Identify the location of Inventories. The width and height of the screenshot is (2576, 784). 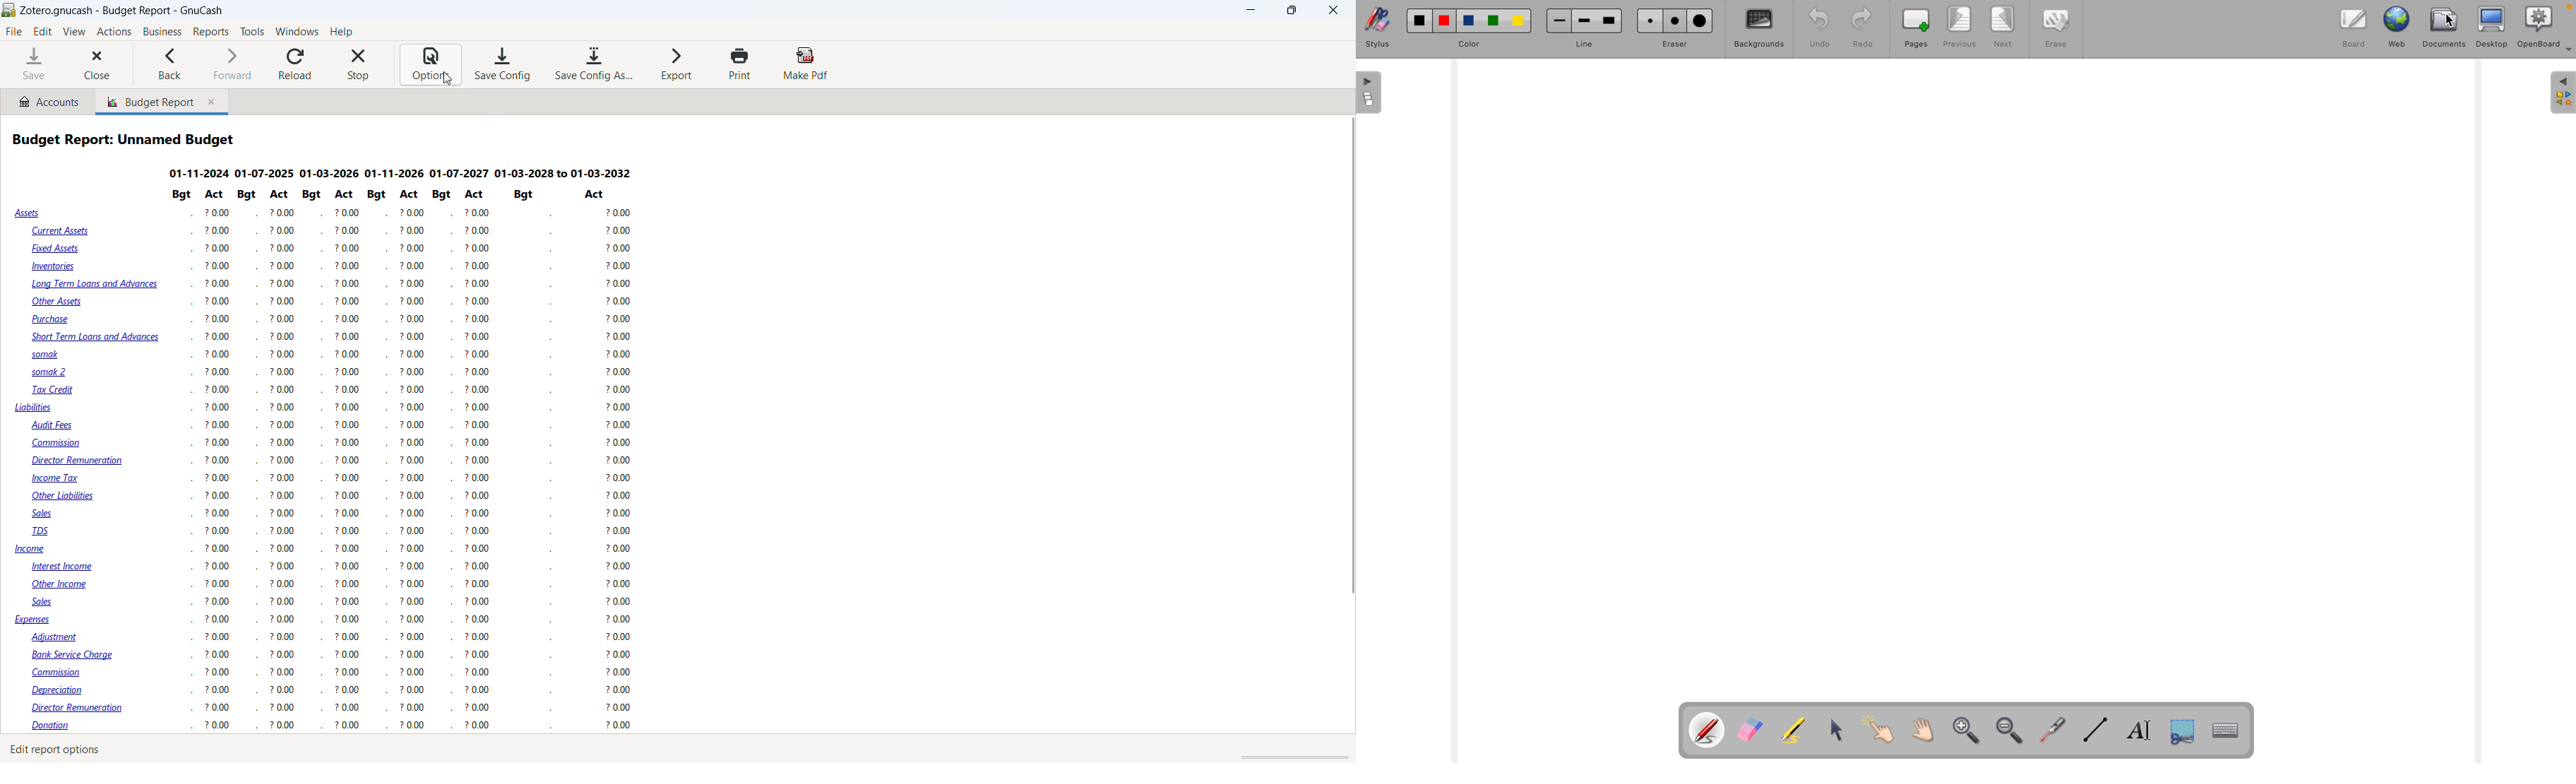
(56, 268).